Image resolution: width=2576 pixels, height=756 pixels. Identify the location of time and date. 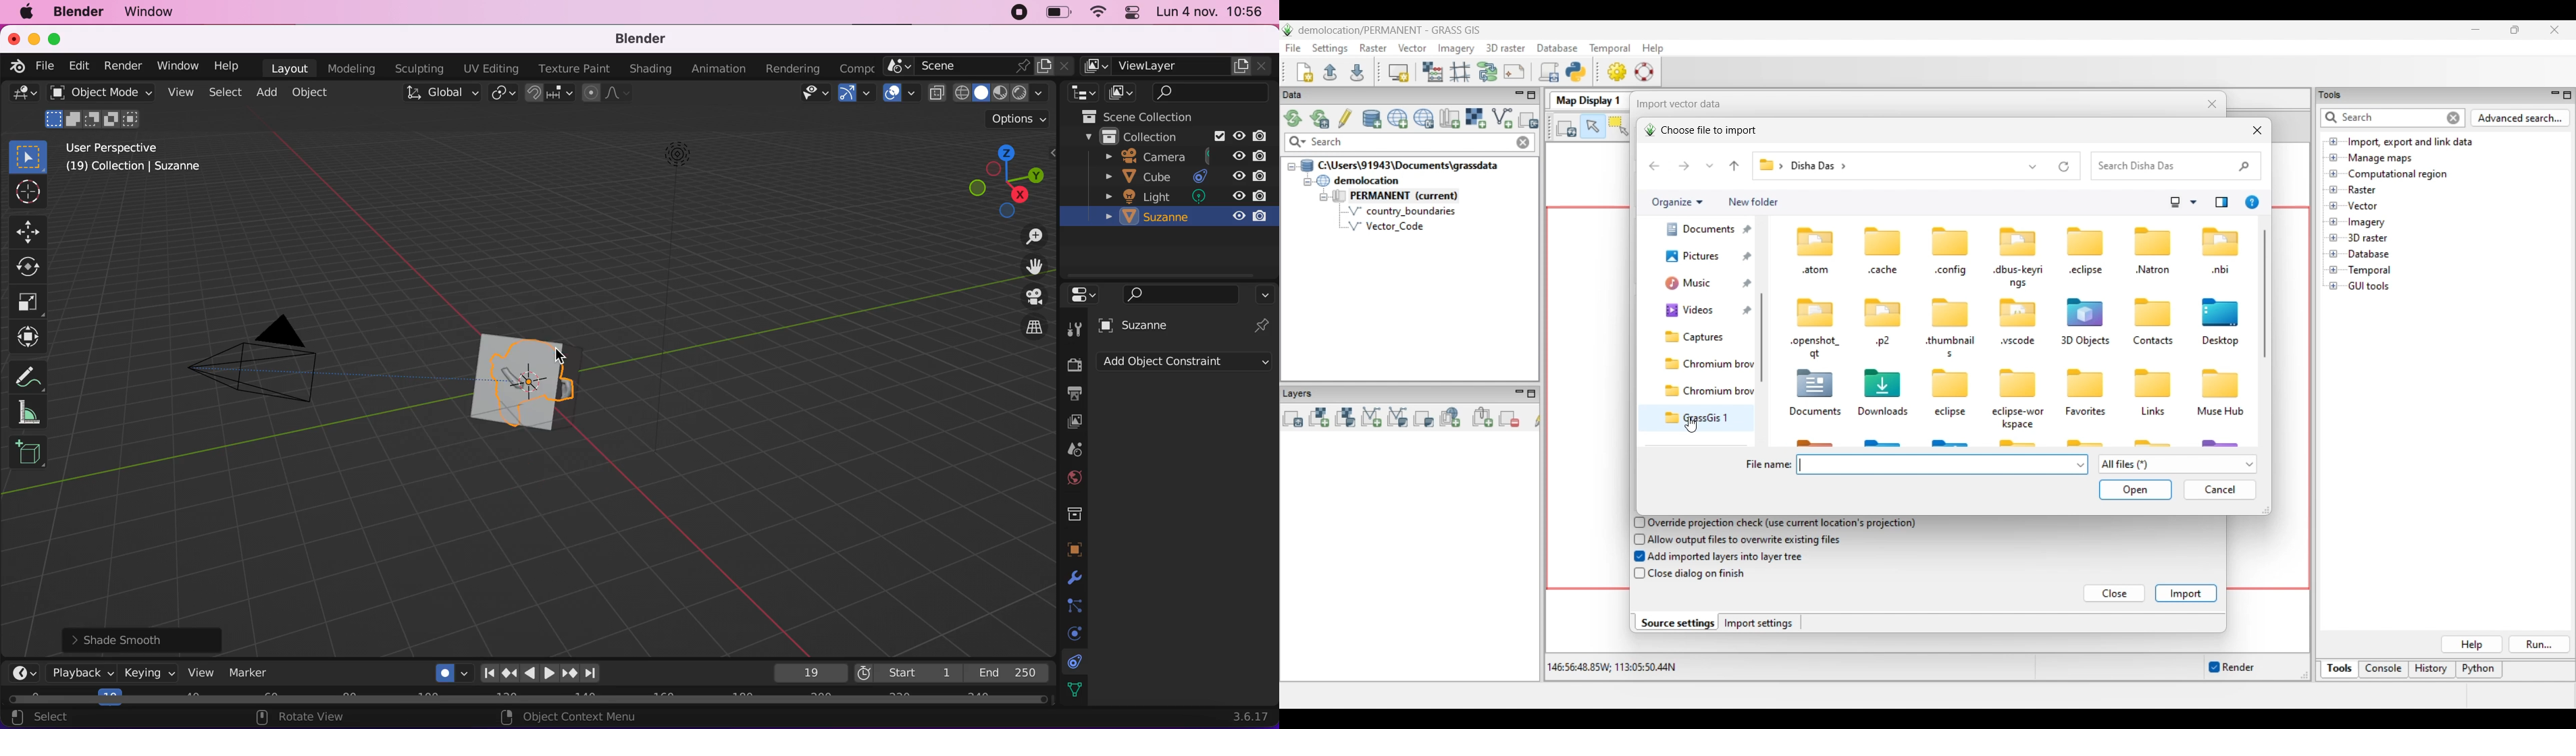
(1210, 14).